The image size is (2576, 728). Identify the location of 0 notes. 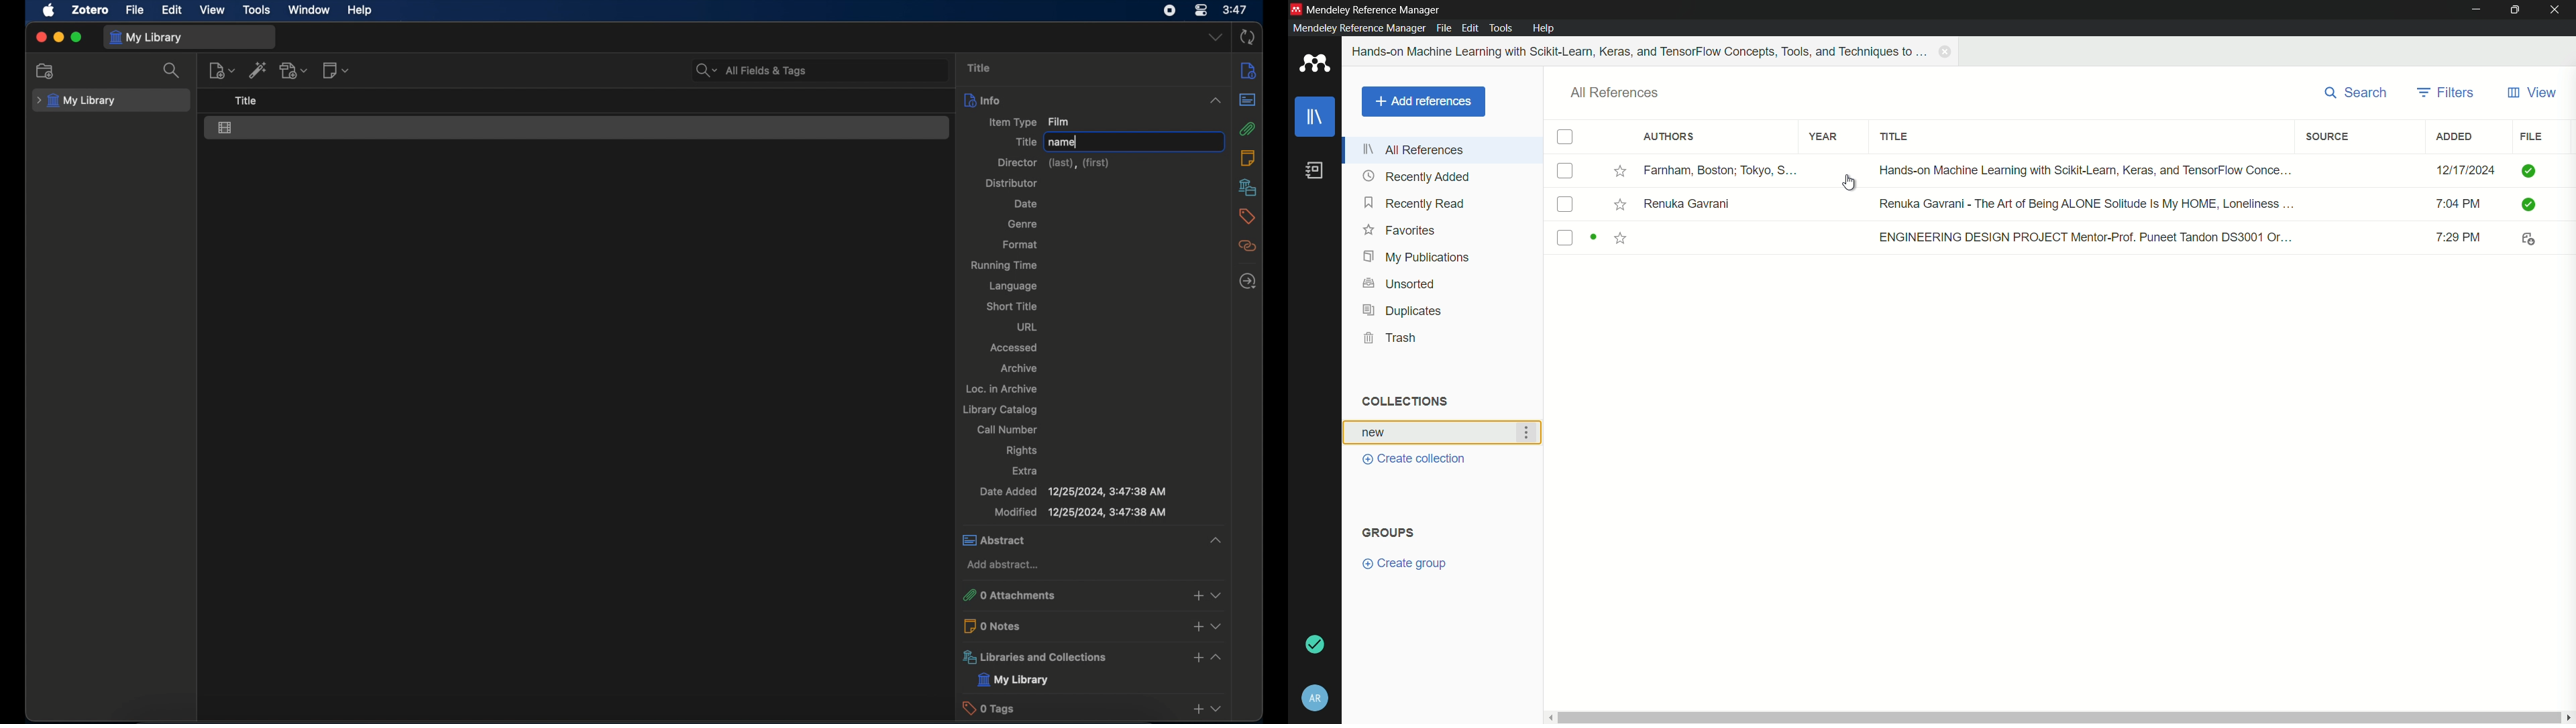
(1067, 624).